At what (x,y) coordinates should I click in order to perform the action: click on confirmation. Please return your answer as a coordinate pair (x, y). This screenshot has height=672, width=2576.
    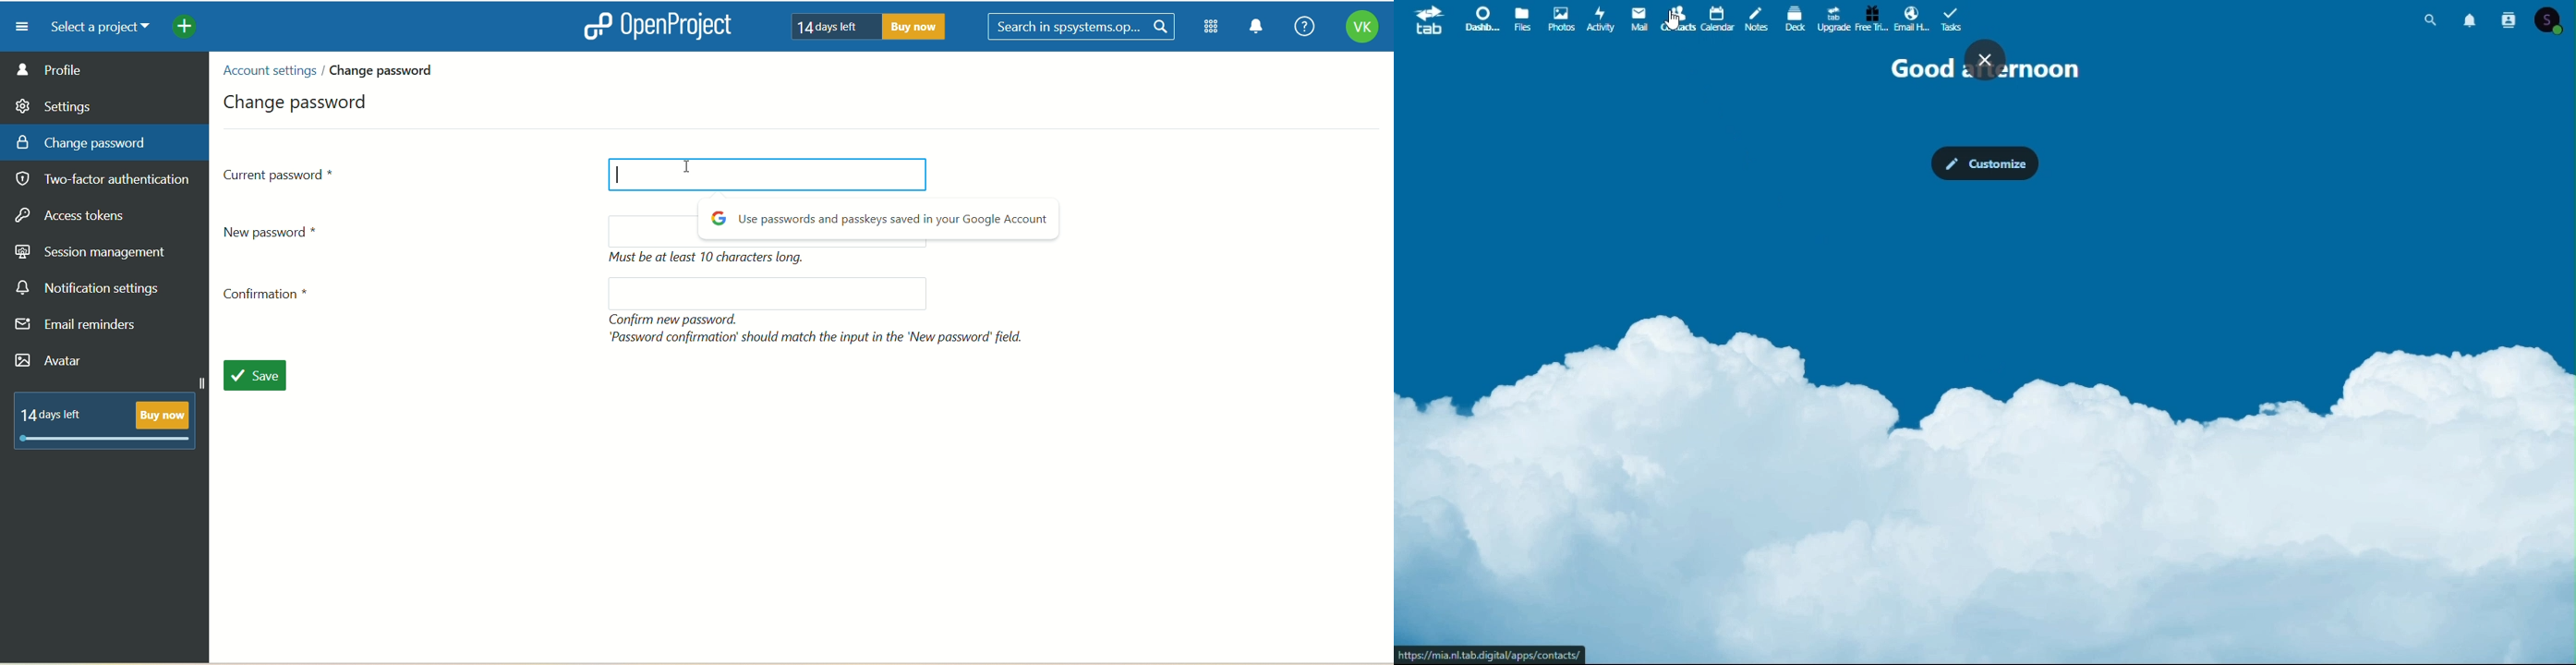
    Looking at the image, I should click on (271, 298).